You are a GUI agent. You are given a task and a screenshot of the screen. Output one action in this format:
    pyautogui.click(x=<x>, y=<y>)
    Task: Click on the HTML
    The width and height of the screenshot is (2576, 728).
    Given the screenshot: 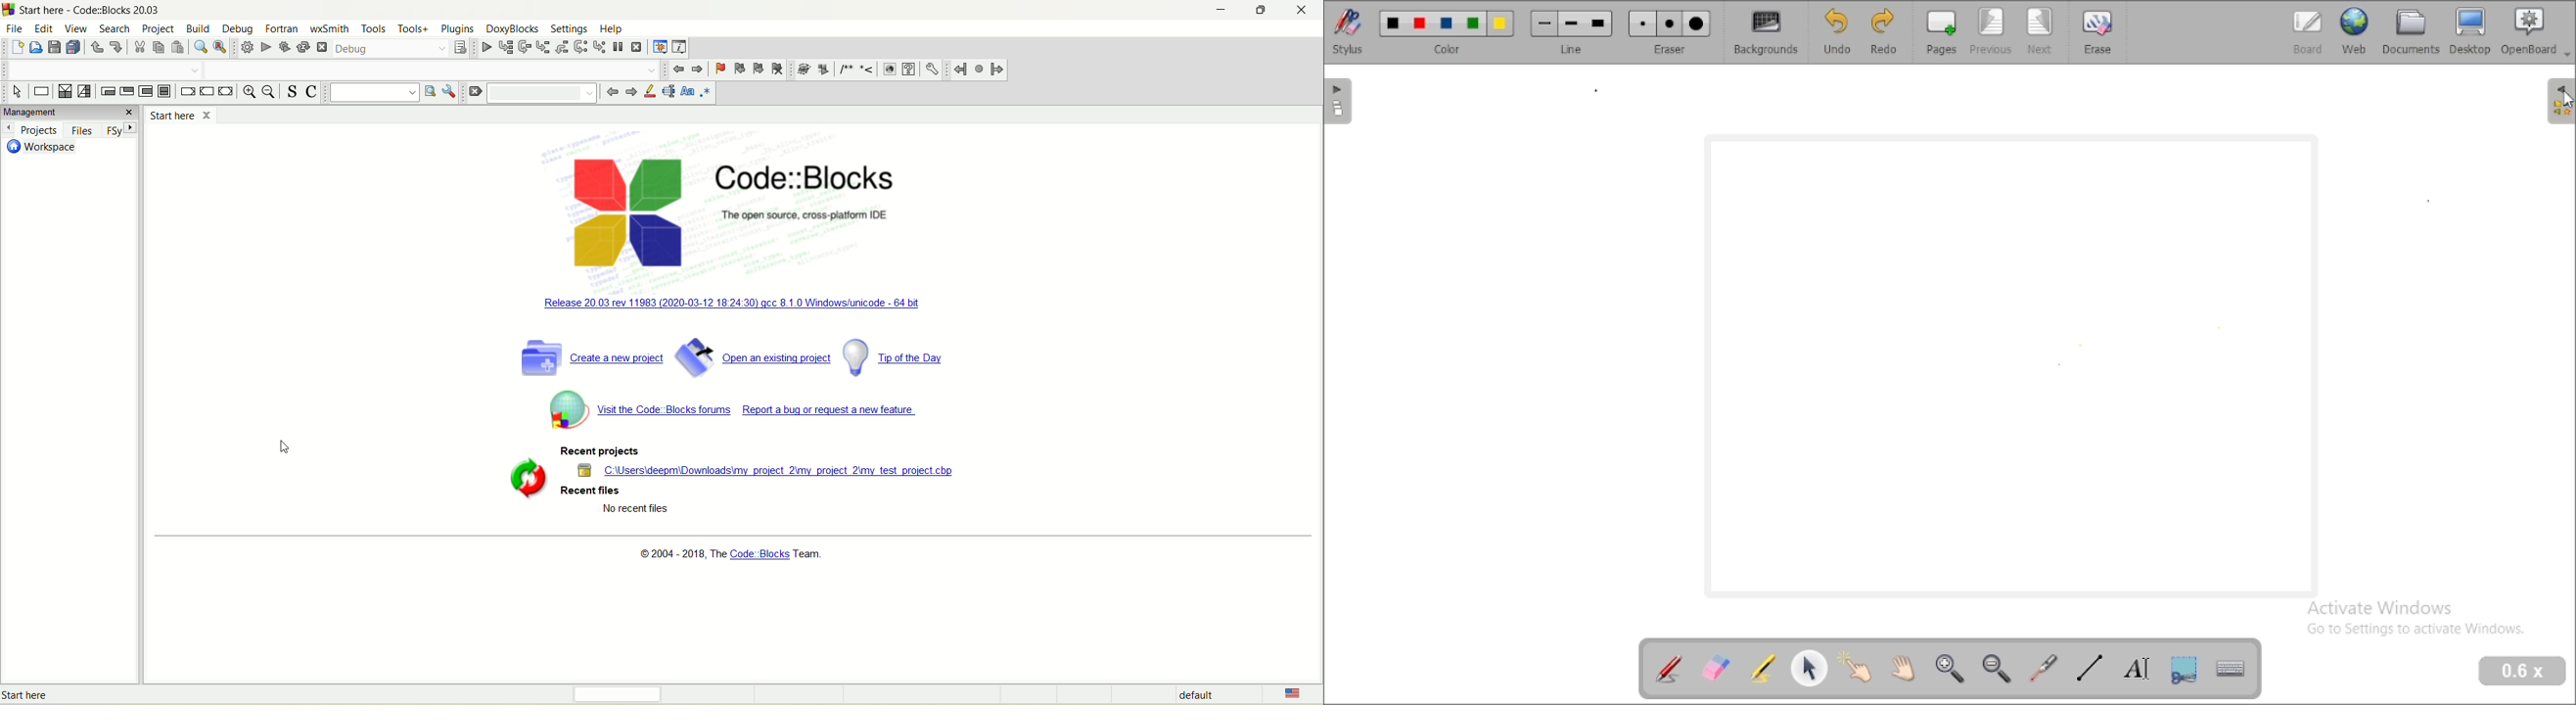 What is the action you would take?
    pyautogui.click(x=888, y=71)
    